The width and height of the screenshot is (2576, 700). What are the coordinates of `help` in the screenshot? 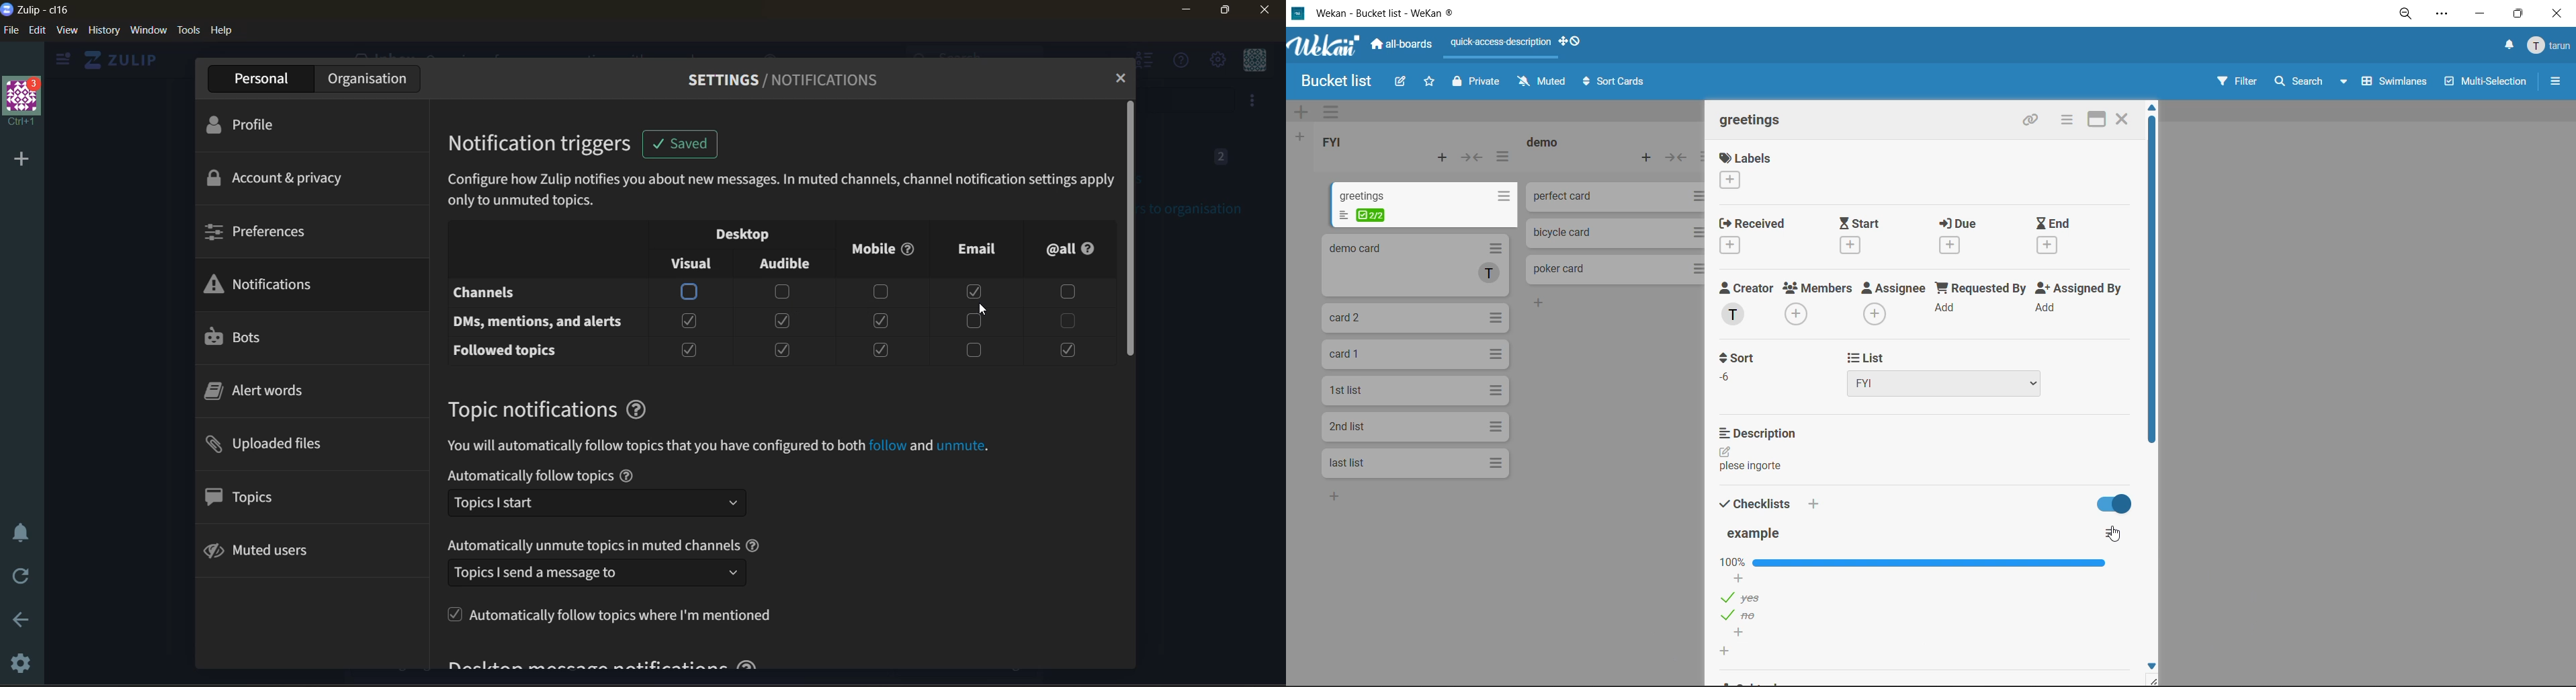 It's located at (223, 30).